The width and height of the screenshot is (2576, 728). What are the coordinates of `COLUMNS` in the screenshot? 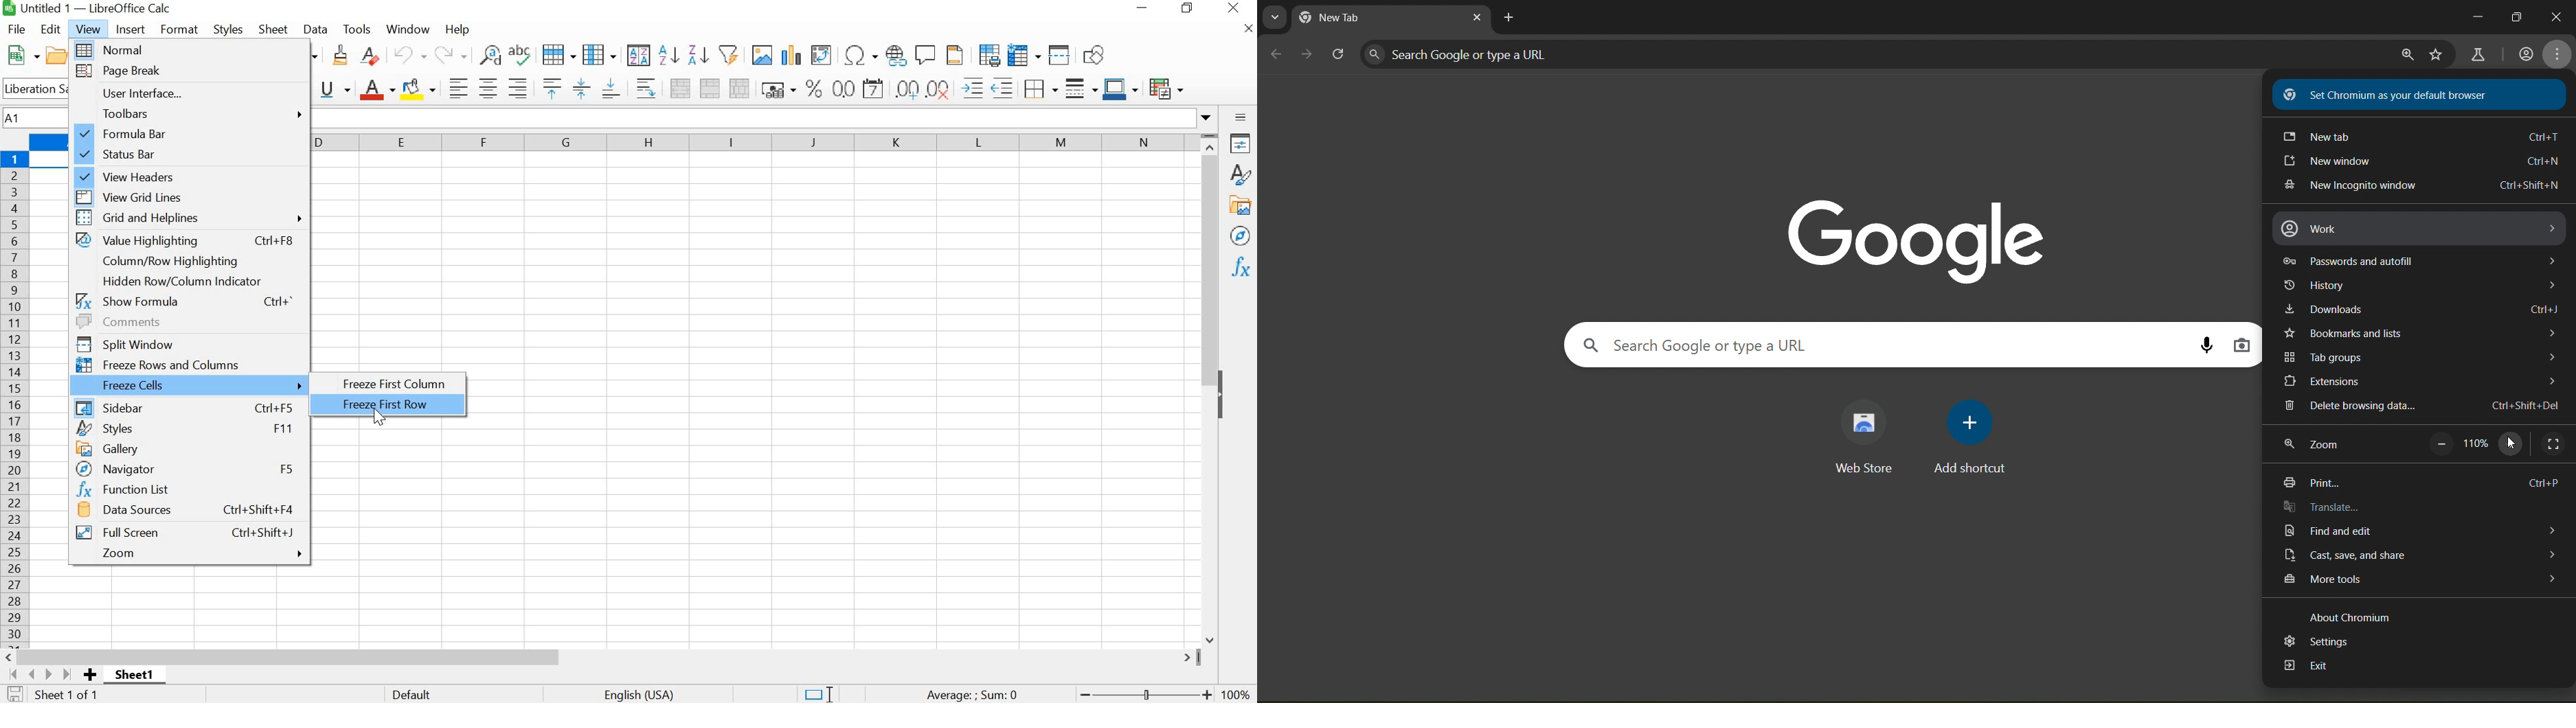 It's located at (755, 144).